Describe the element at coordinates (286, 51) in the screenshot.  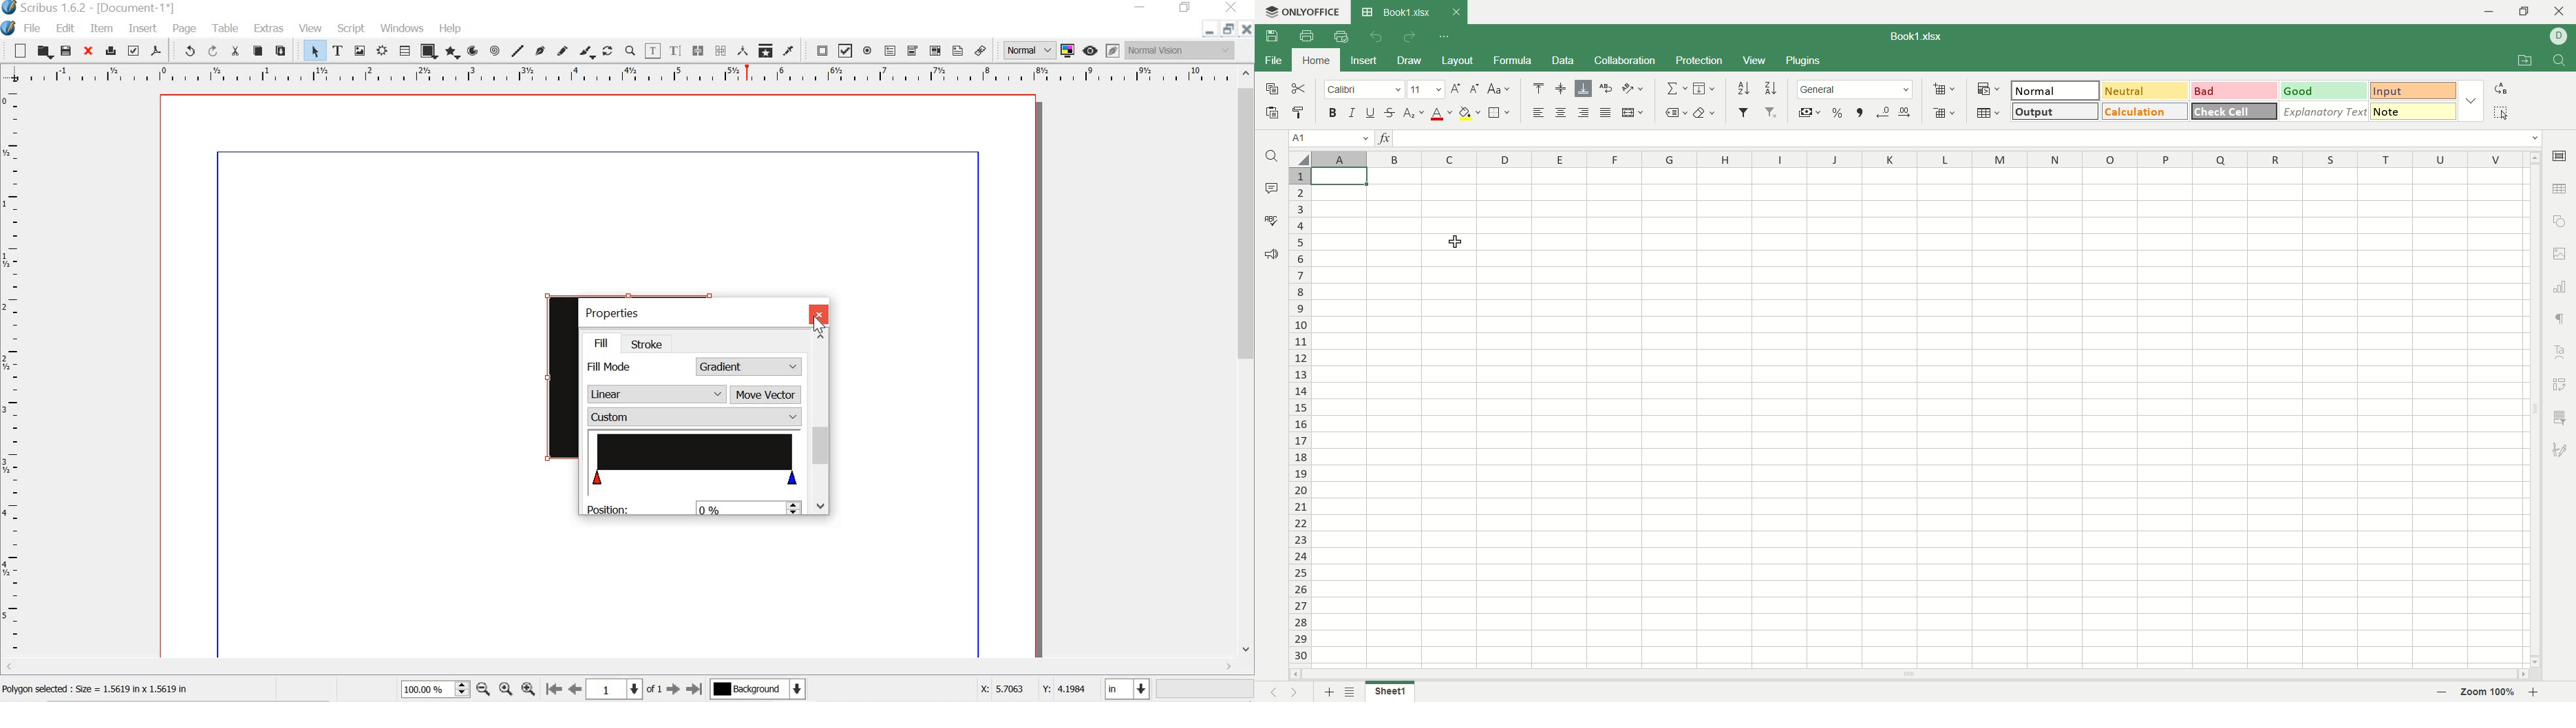
I see `paste` at that location.